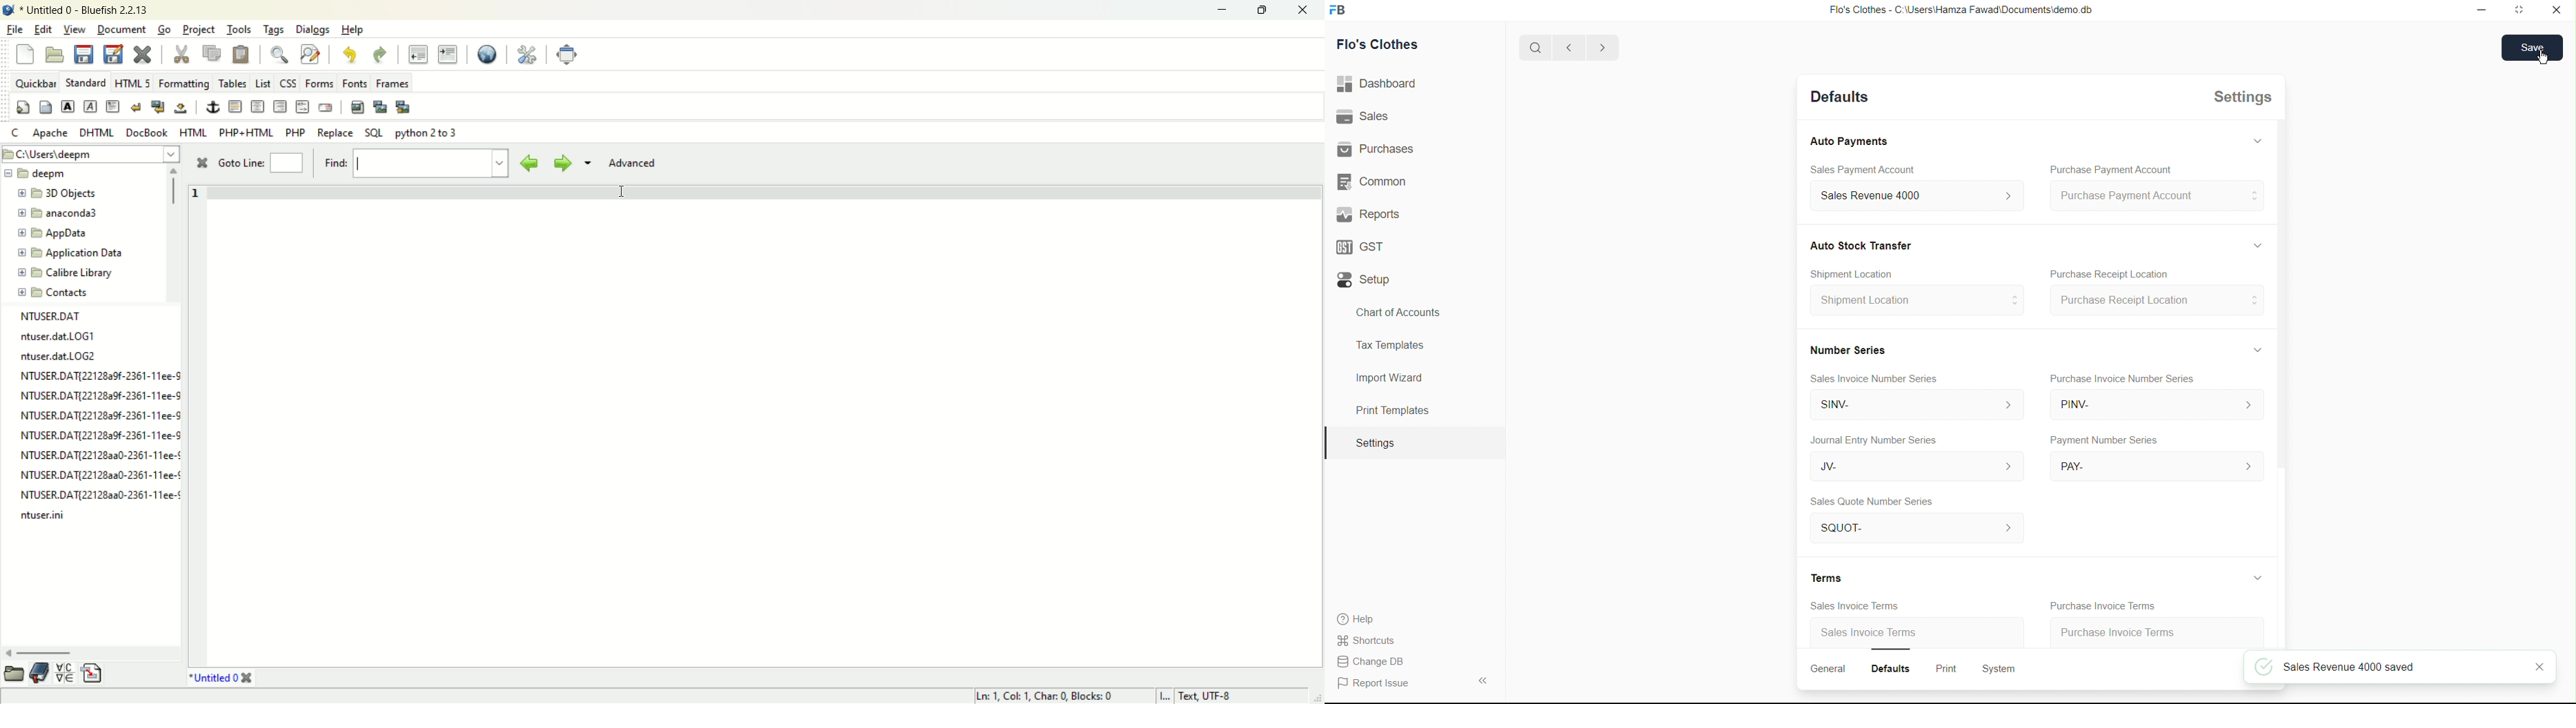 The width and height of the screenshot is (2576, 728). What do you see at coordinates (1946, 666) in the screenshot?
I see `Print` at bounding box center [1946, 666].